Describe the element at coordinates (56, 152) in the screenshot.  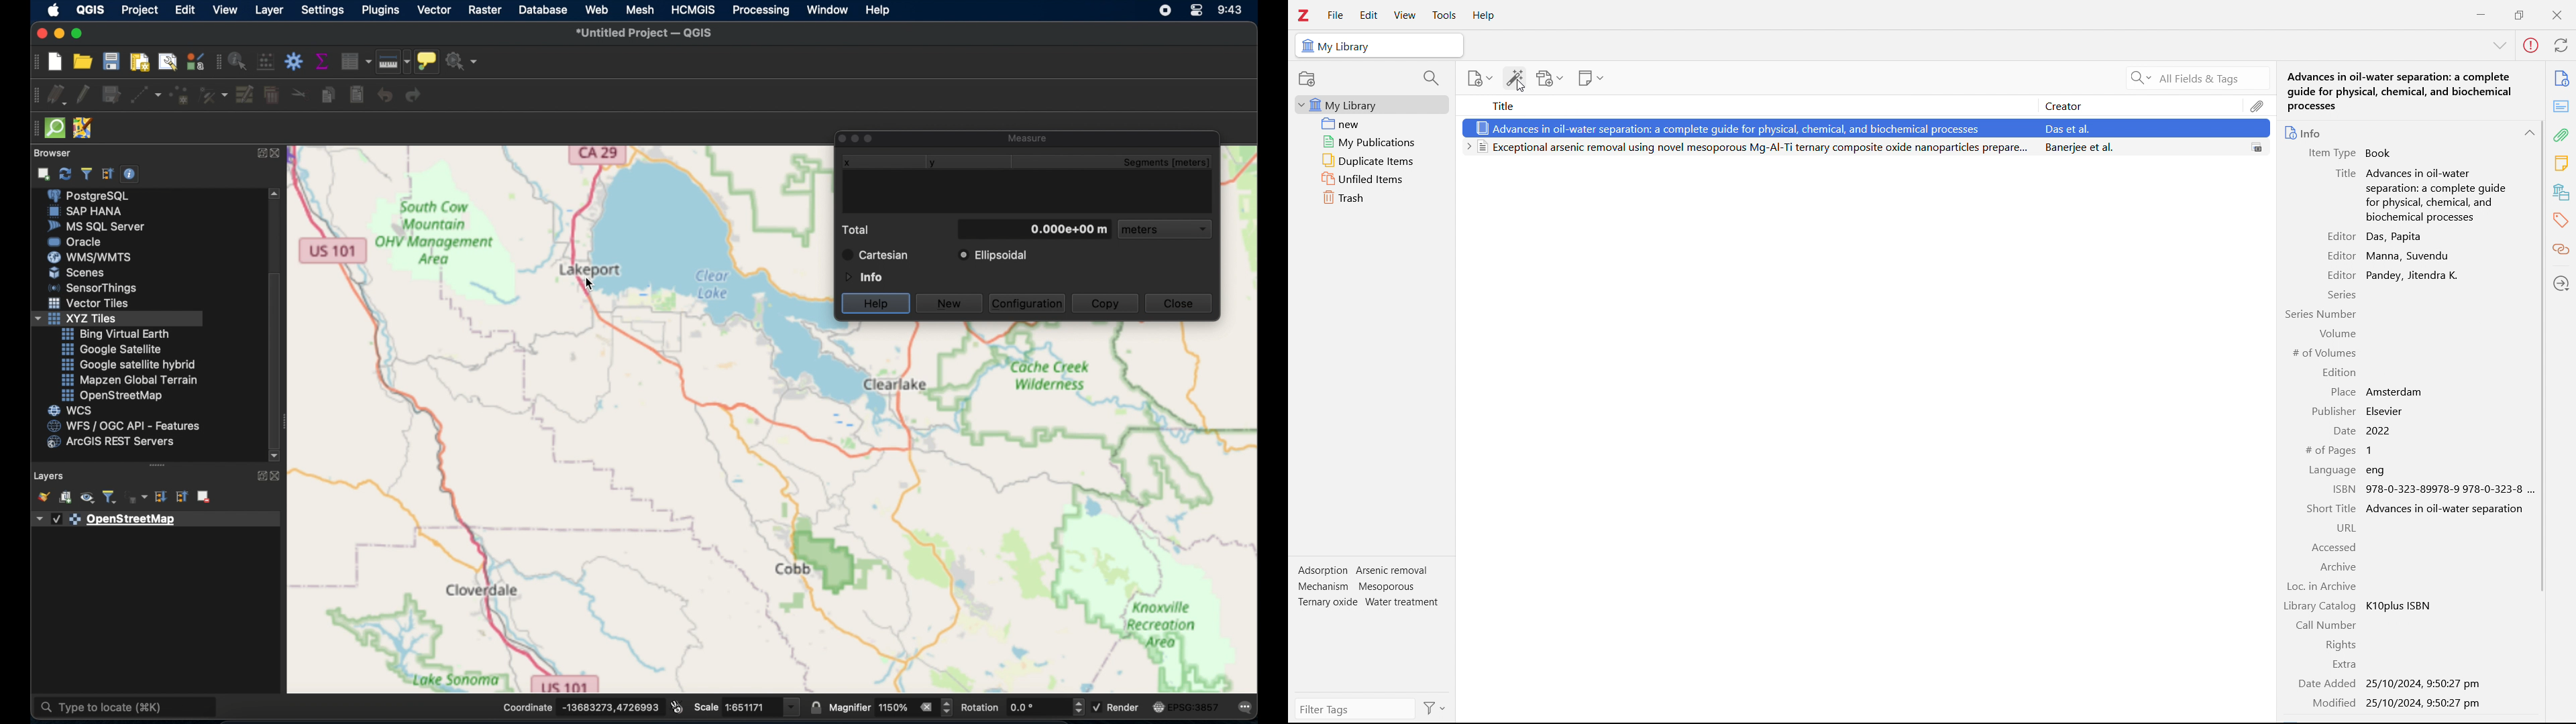
I see `browser` at that location.